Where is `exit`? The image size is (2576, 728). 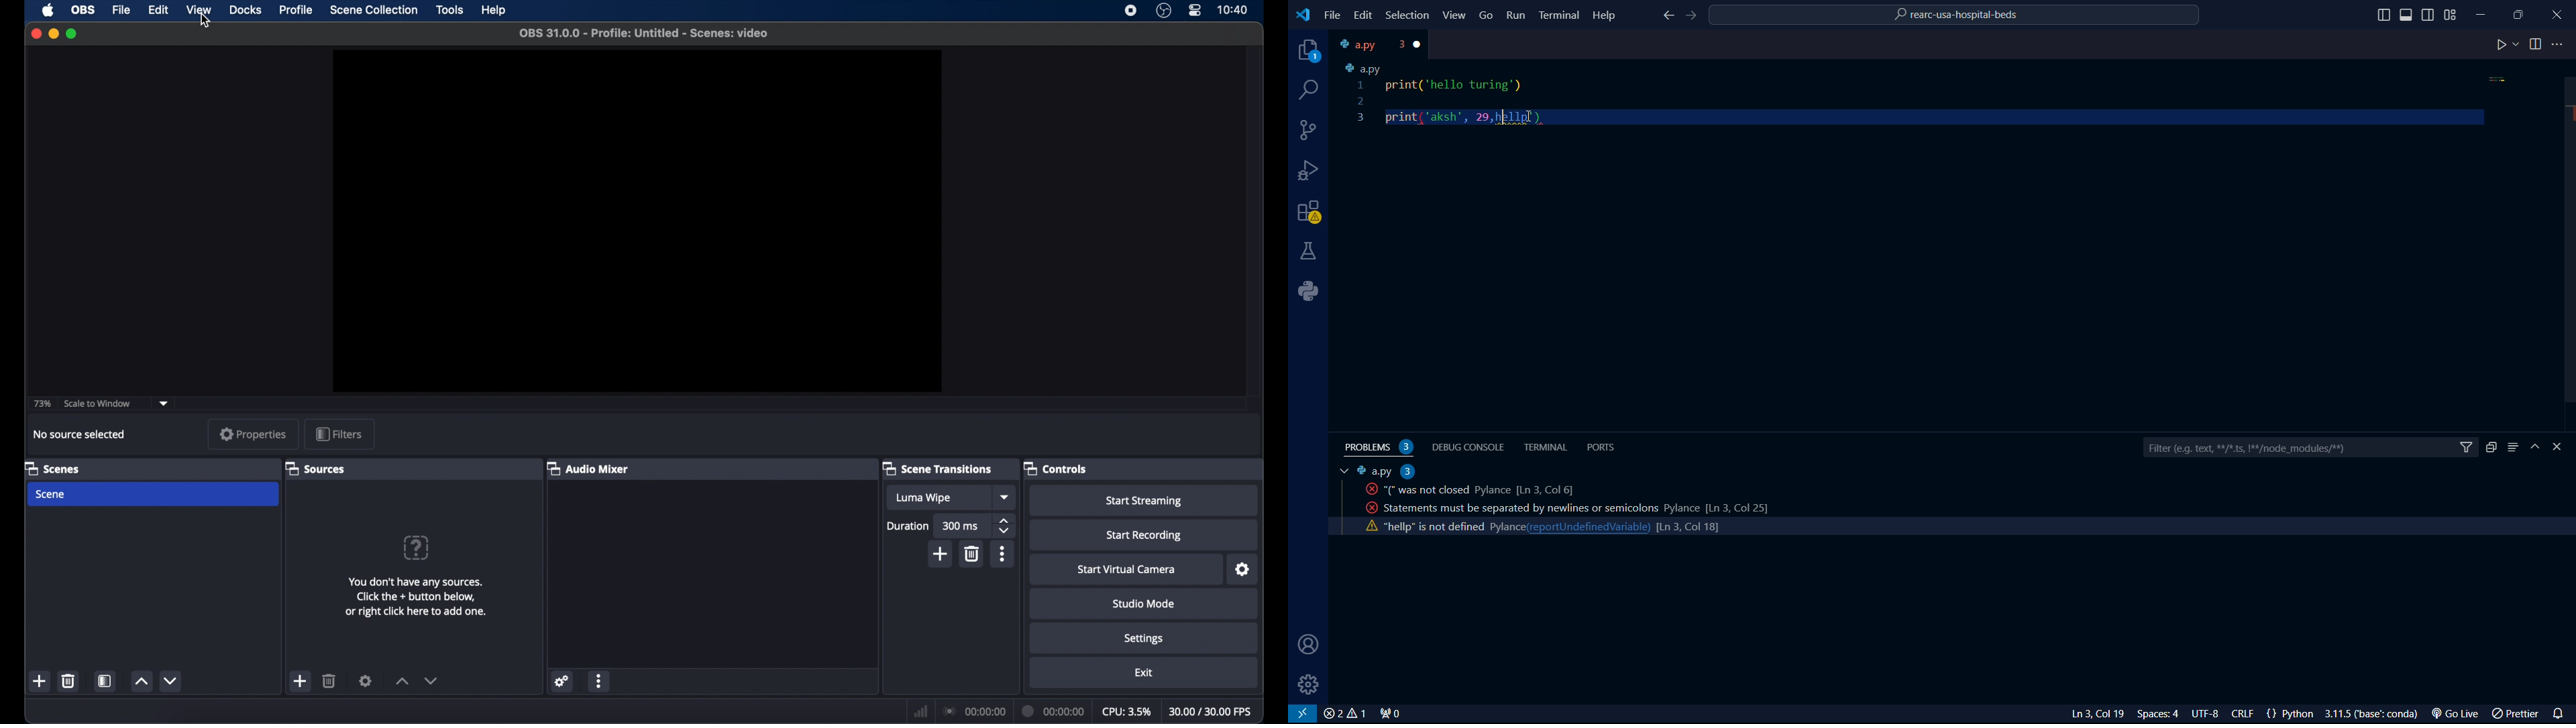
exit is located at coordinates (1144, 673).